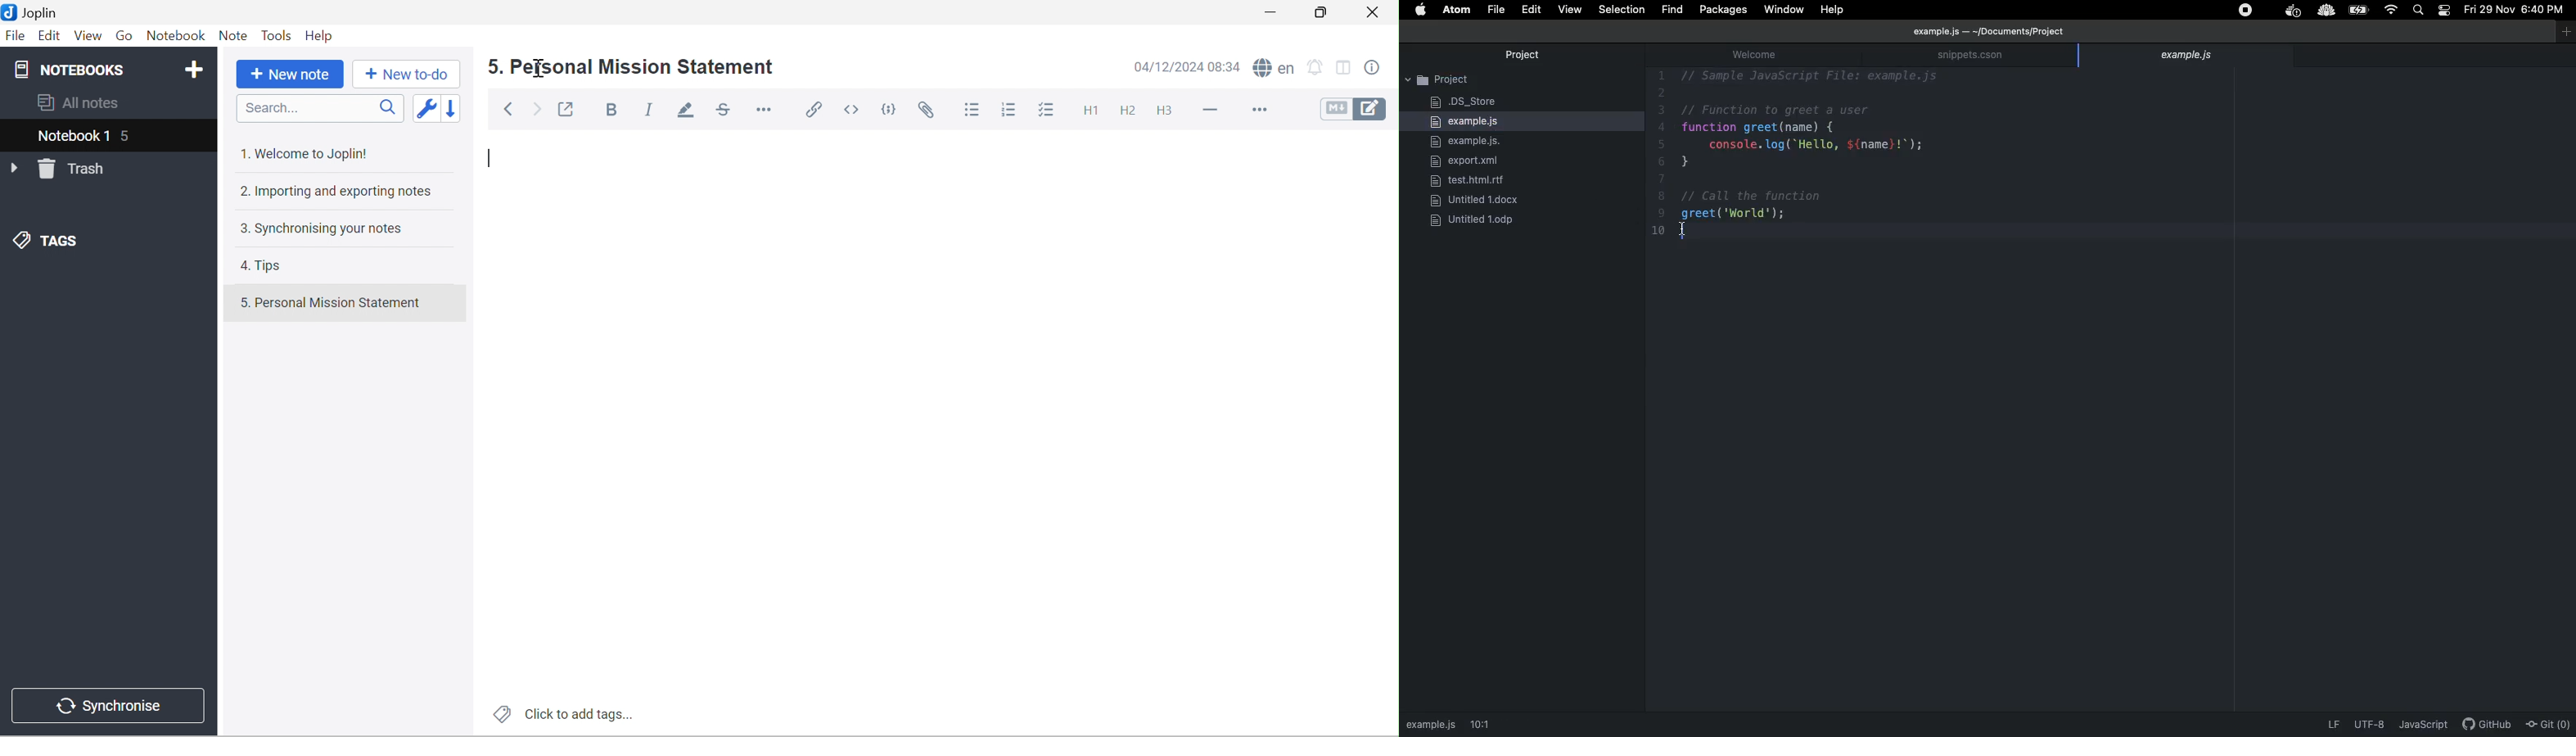  Describe the element at coordinates (1260, 109) in the screenshot. I see `More` at that location.